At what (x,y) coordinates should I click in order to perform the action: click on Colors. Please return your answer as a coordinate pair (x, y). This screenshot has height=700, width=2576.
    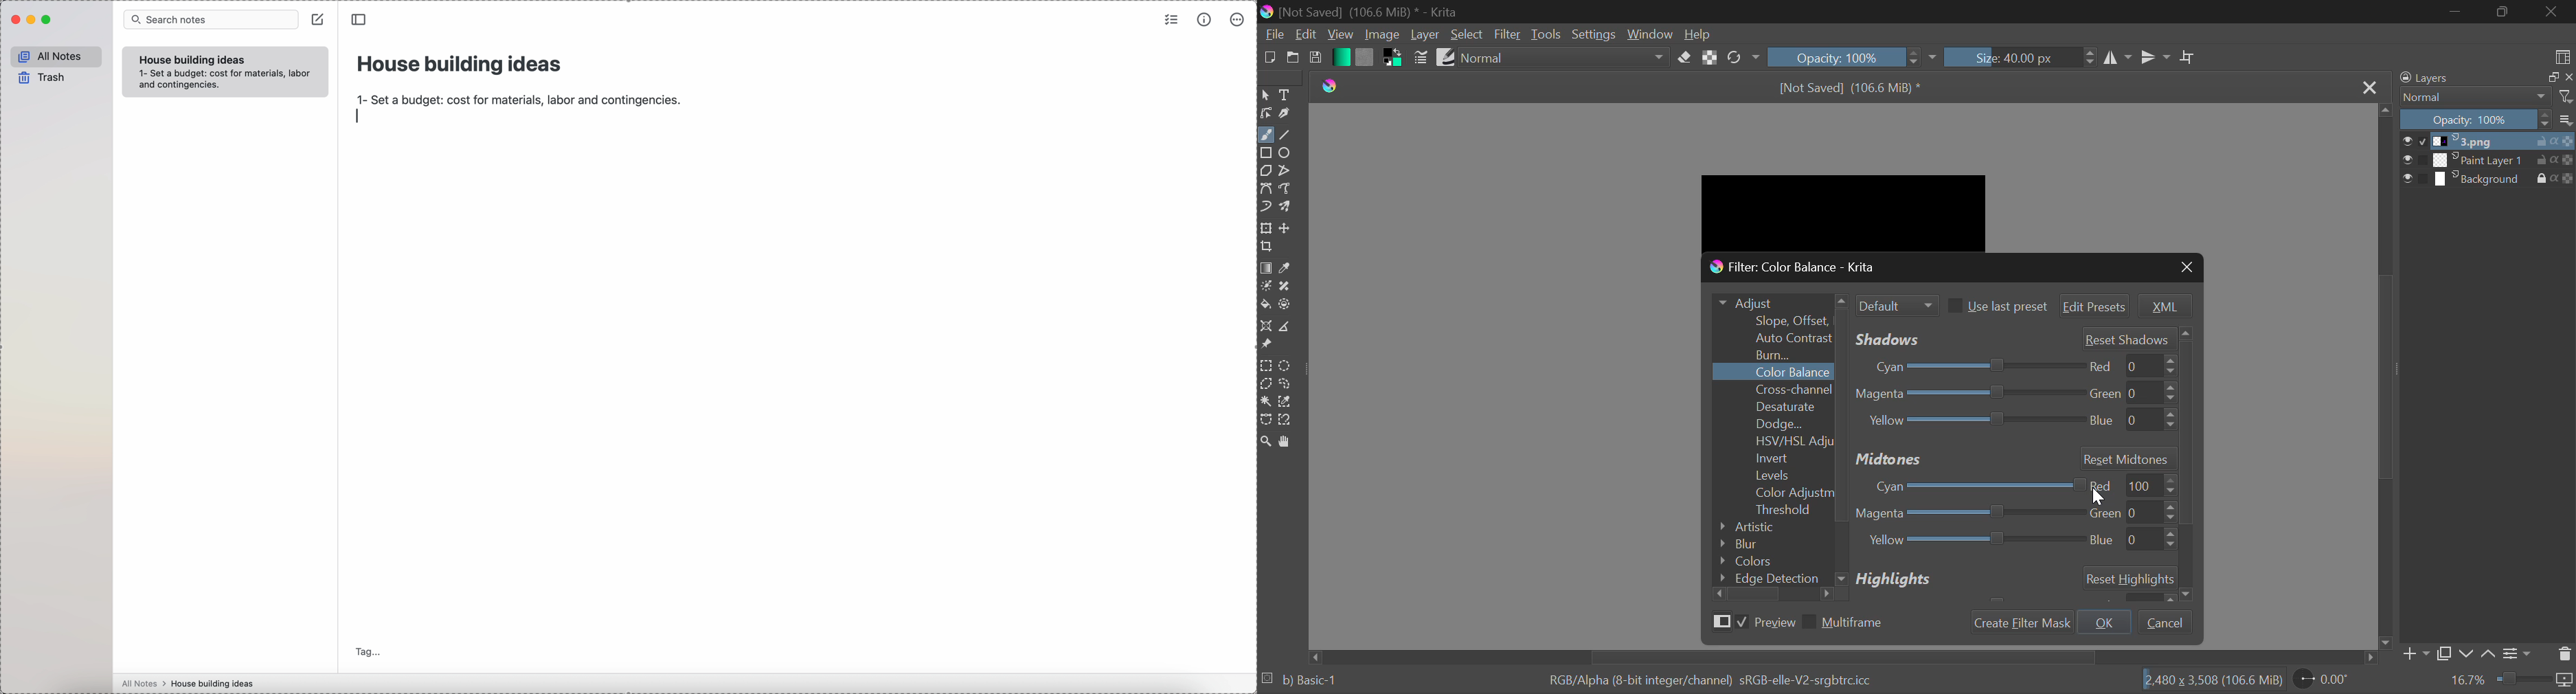
    Looking at the image, I should click on (1768, 561).